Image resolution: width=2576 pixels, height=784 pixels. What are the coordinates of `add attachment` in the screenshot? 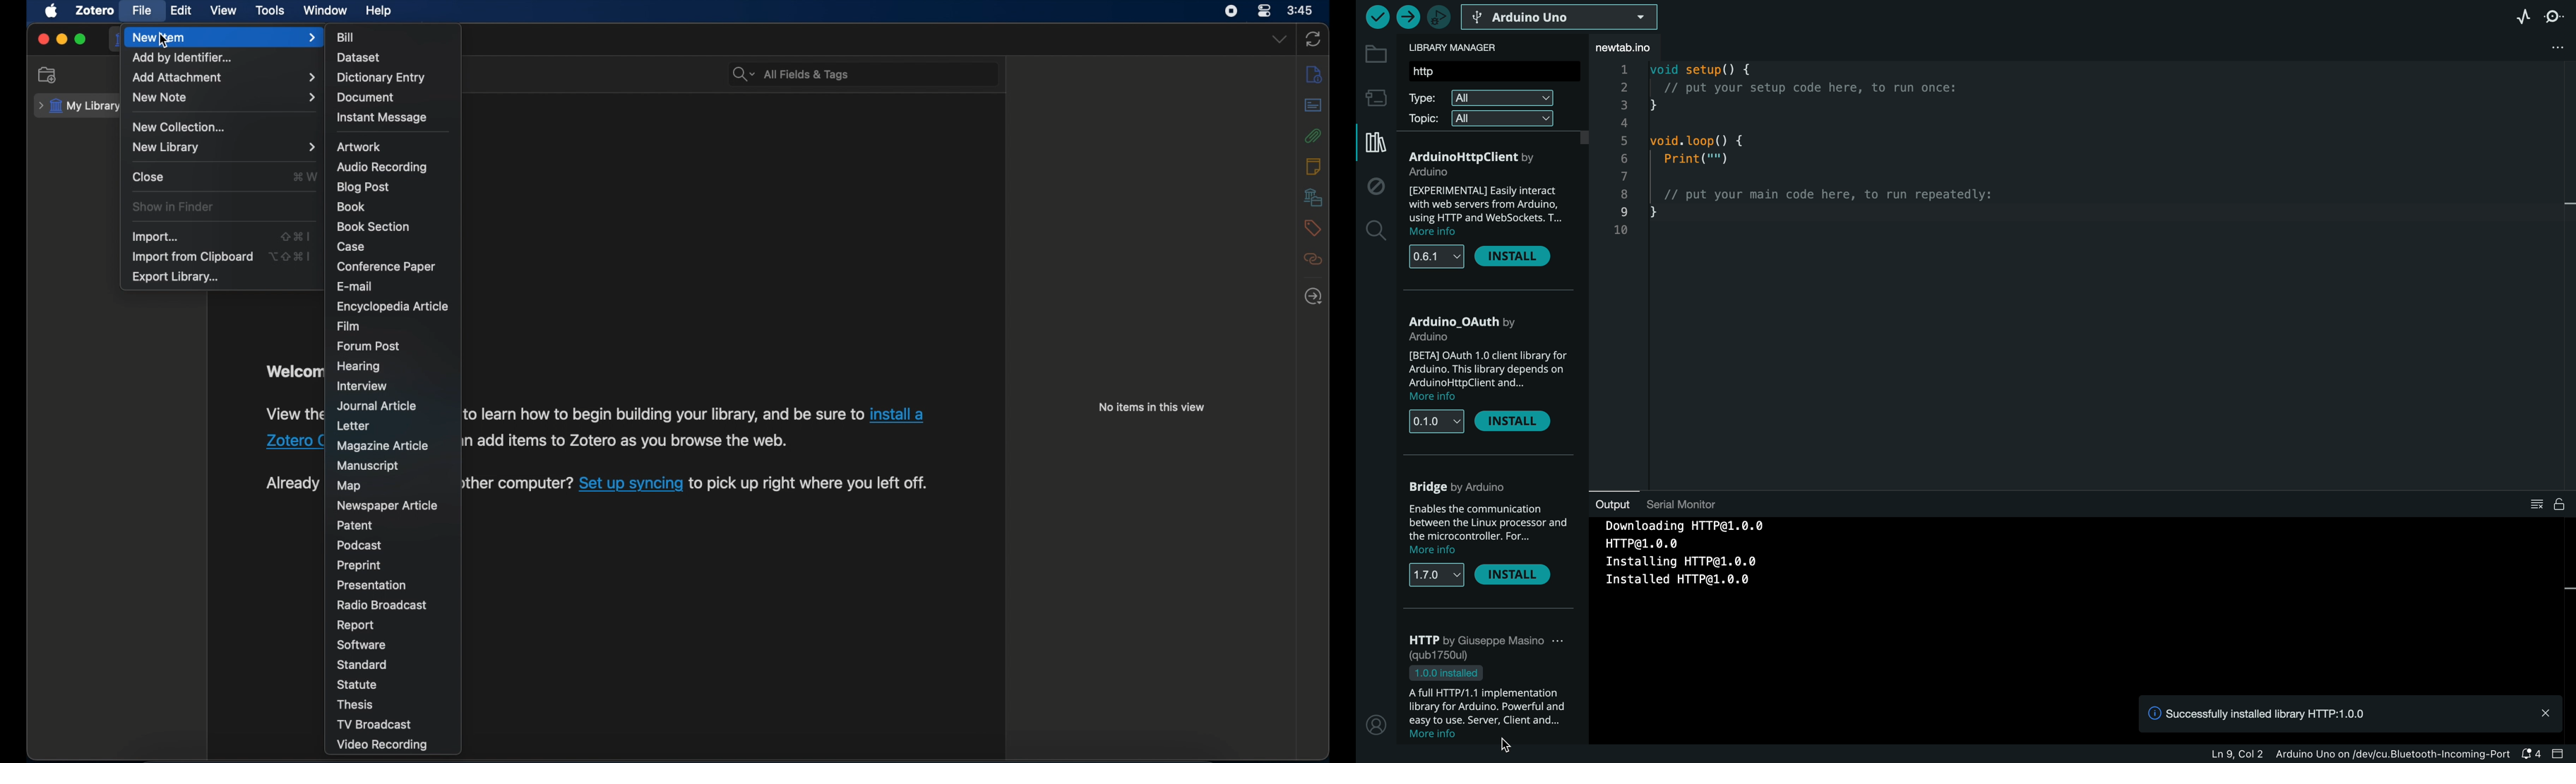 It's located at (224, 78).